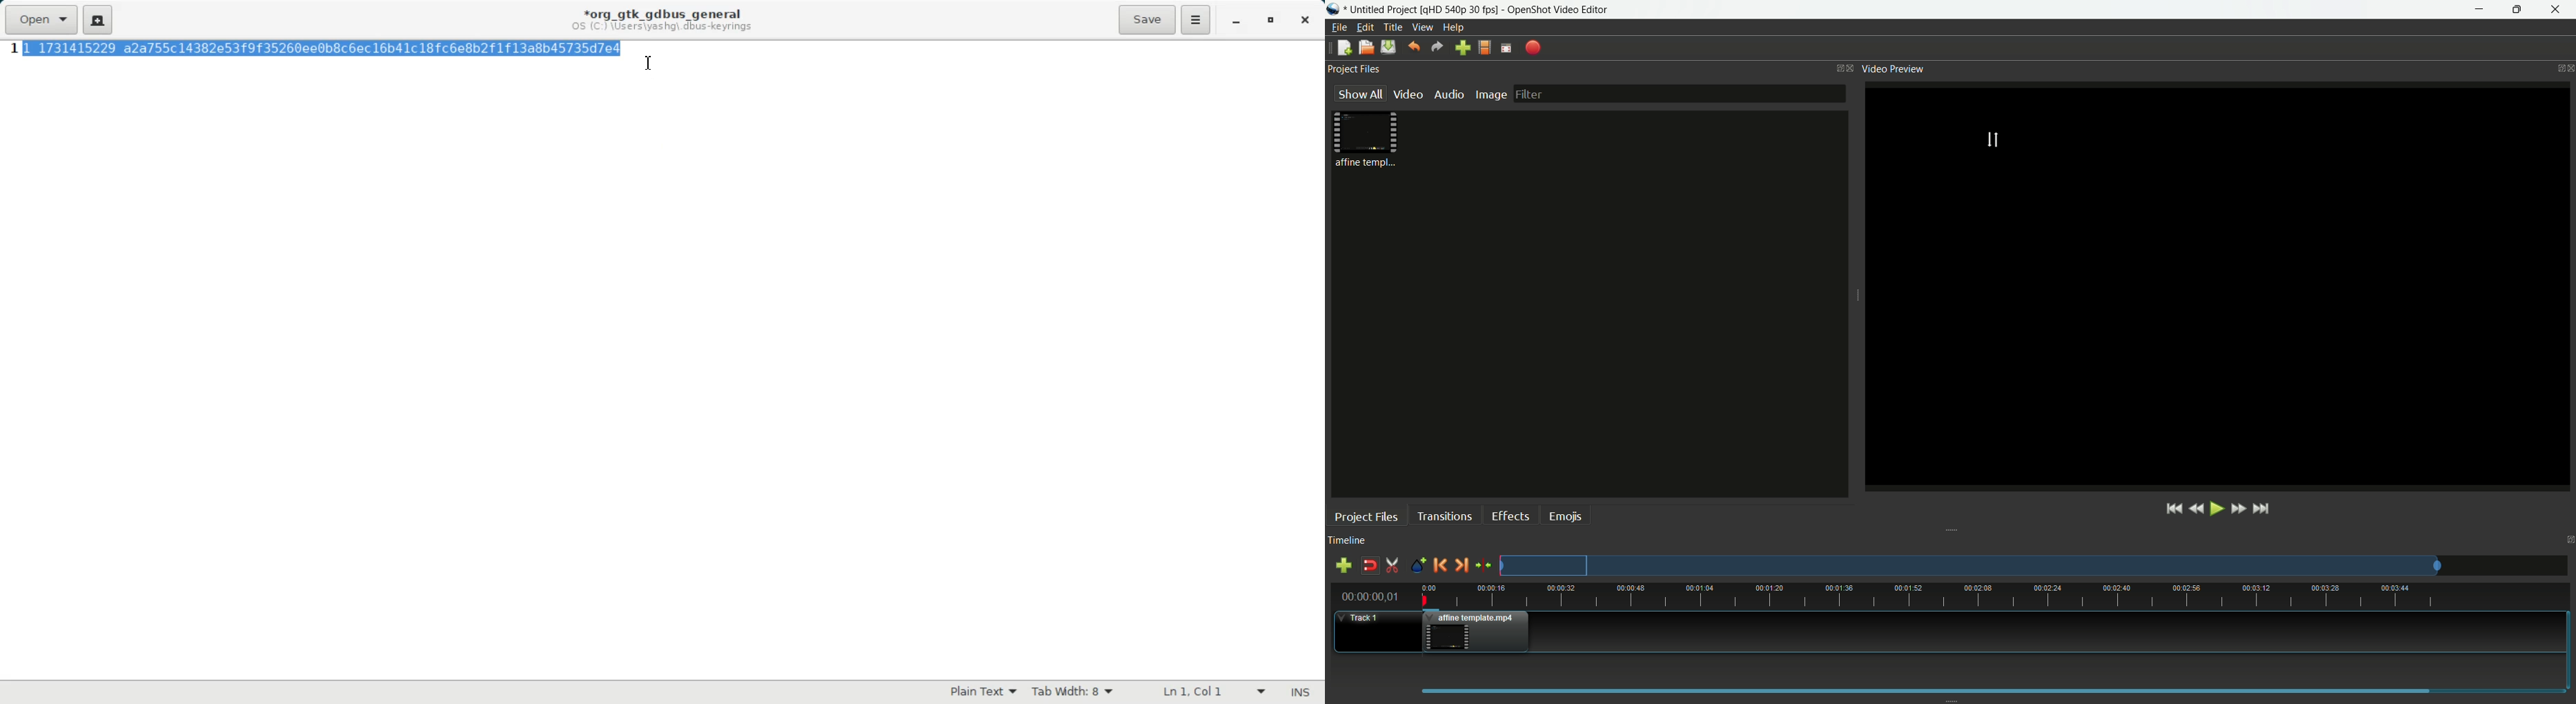 The height and width of the screenshot is (728, 2576). I want to click on import file, so click(1463, 47).